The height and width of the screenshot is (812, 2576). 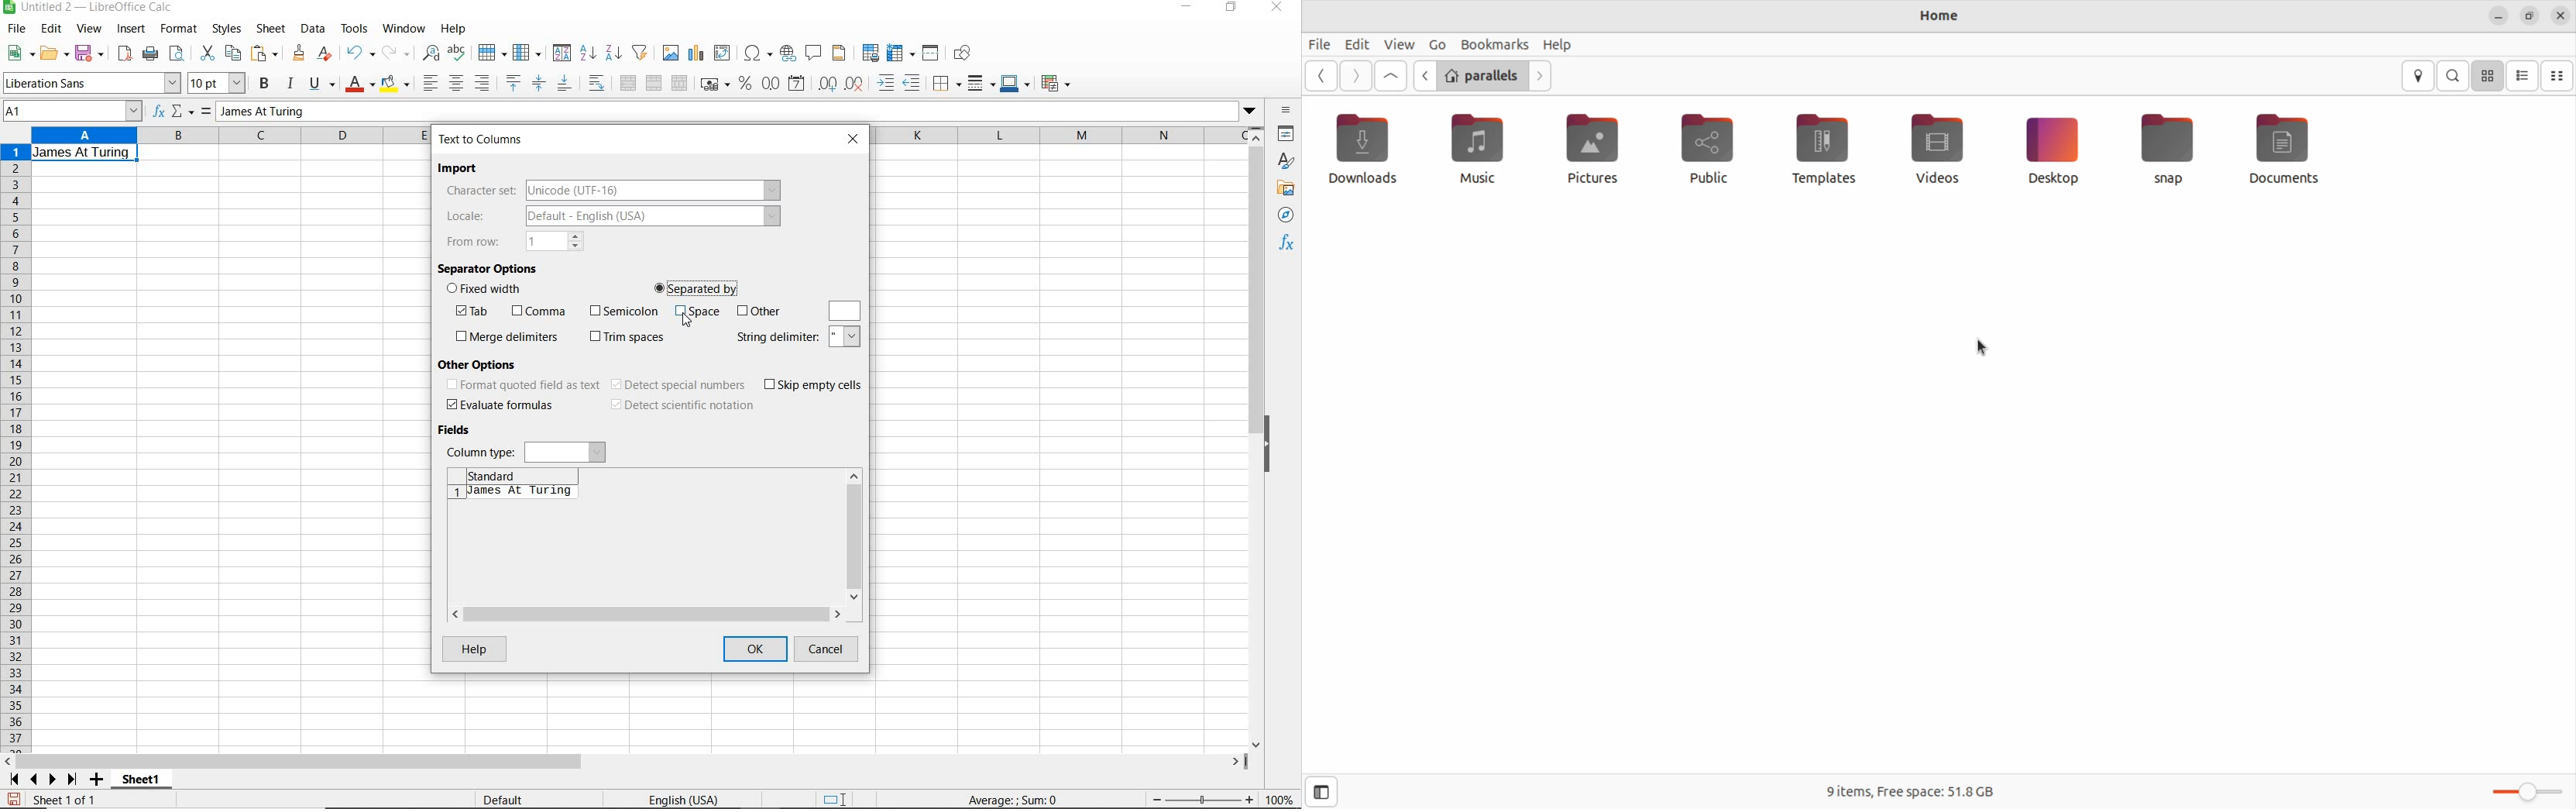 What do you see at coordinates (683, 799) in the screenshot?
I see `language` at bounding box center [683, 799].